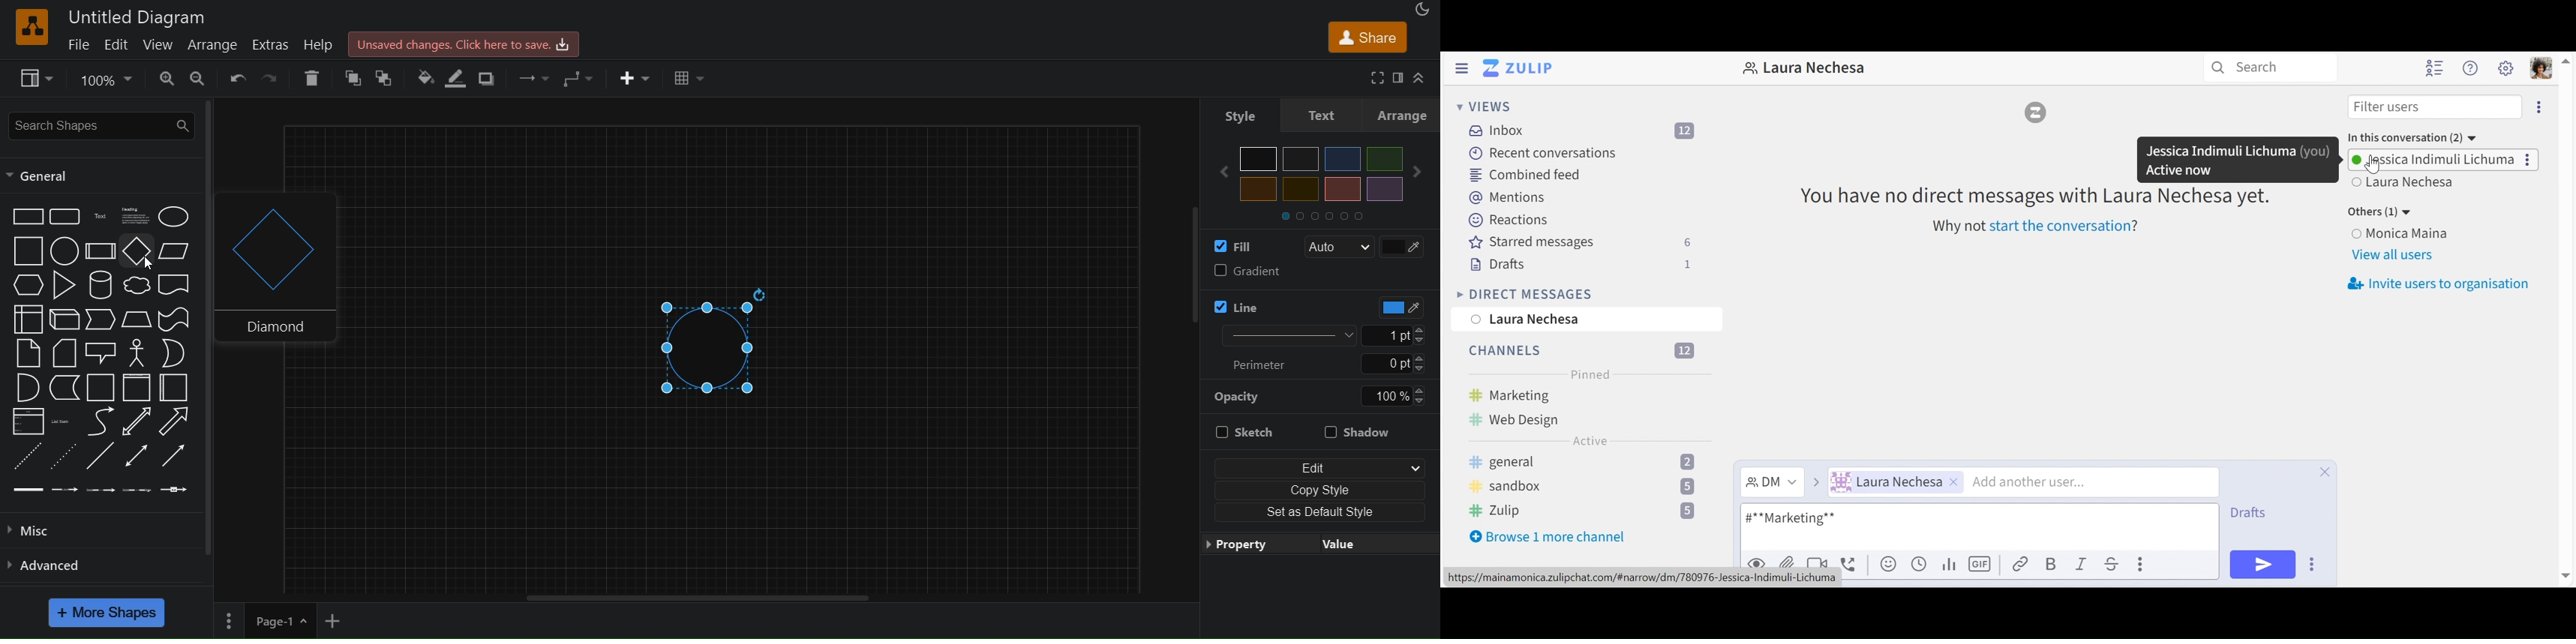 Image resolution: width=2576 pixels, height=644 pixels. What do you see at coordinates (27, 215) in the screenshot?
I see `rectangle` at bounding box center [27, 215].